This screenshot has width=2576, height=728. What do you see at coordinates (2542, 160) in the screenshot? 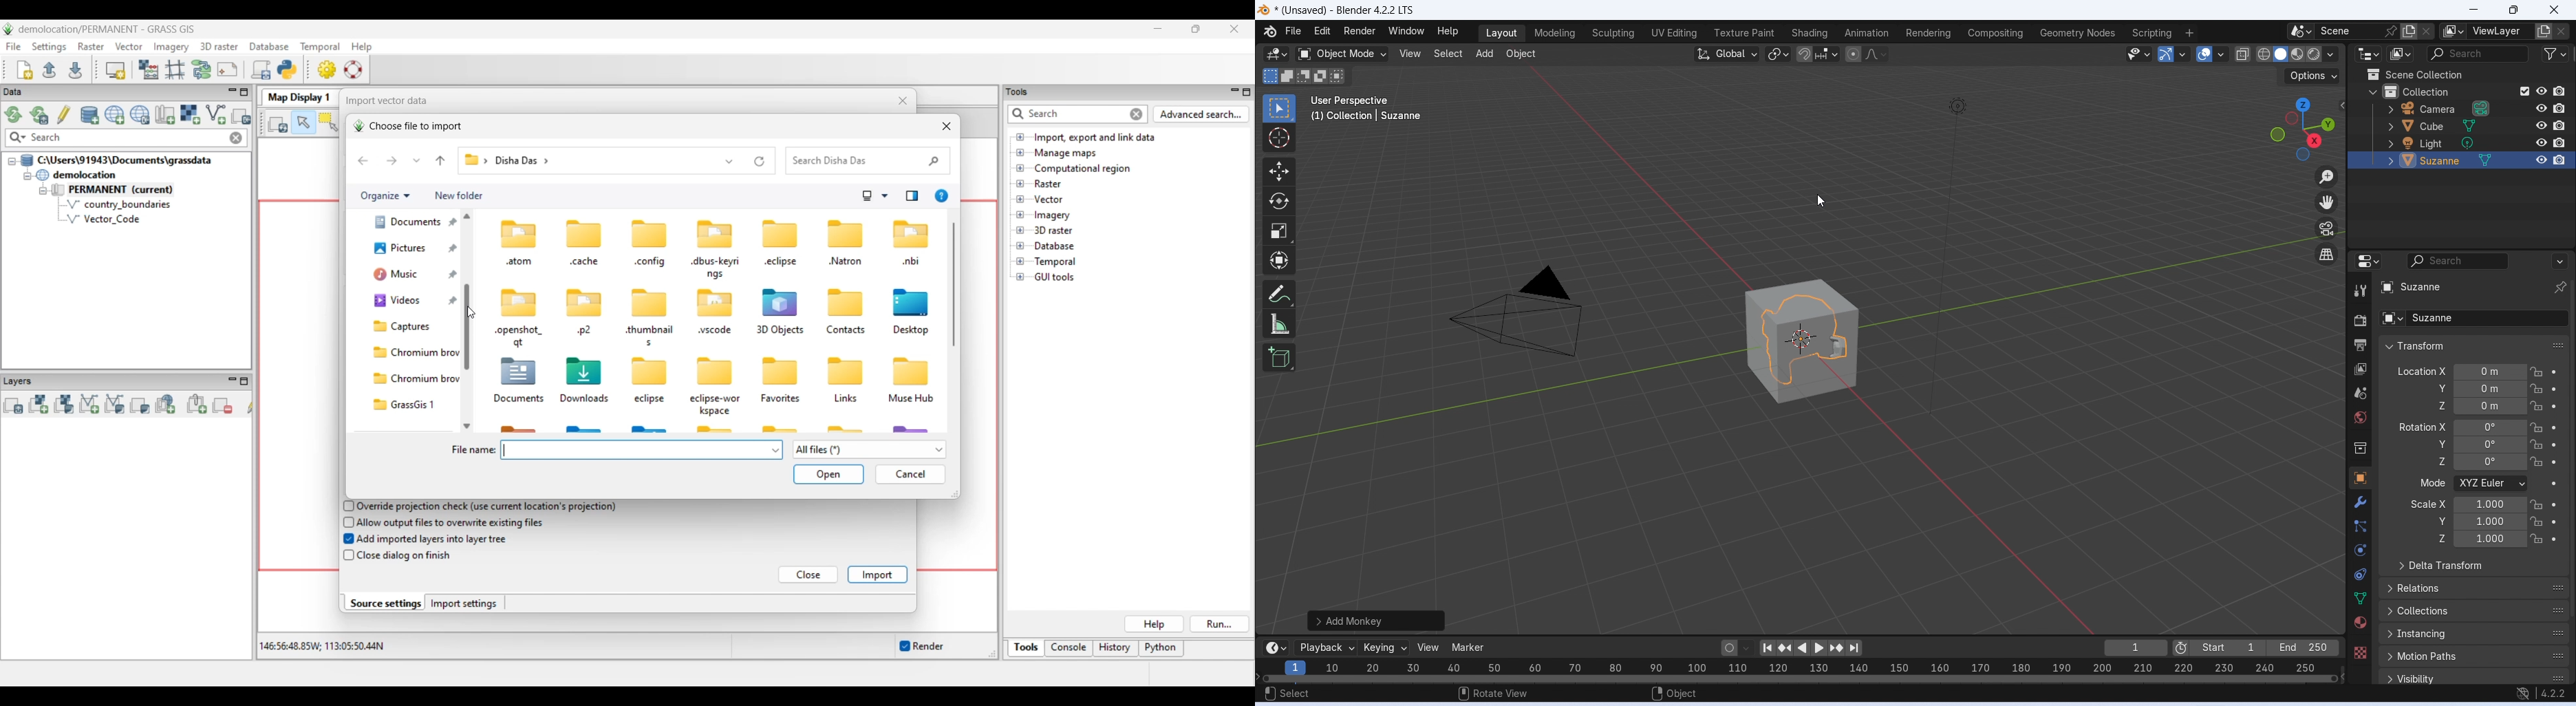
I see `hide in viewport` at bounding box center [2542, 160].